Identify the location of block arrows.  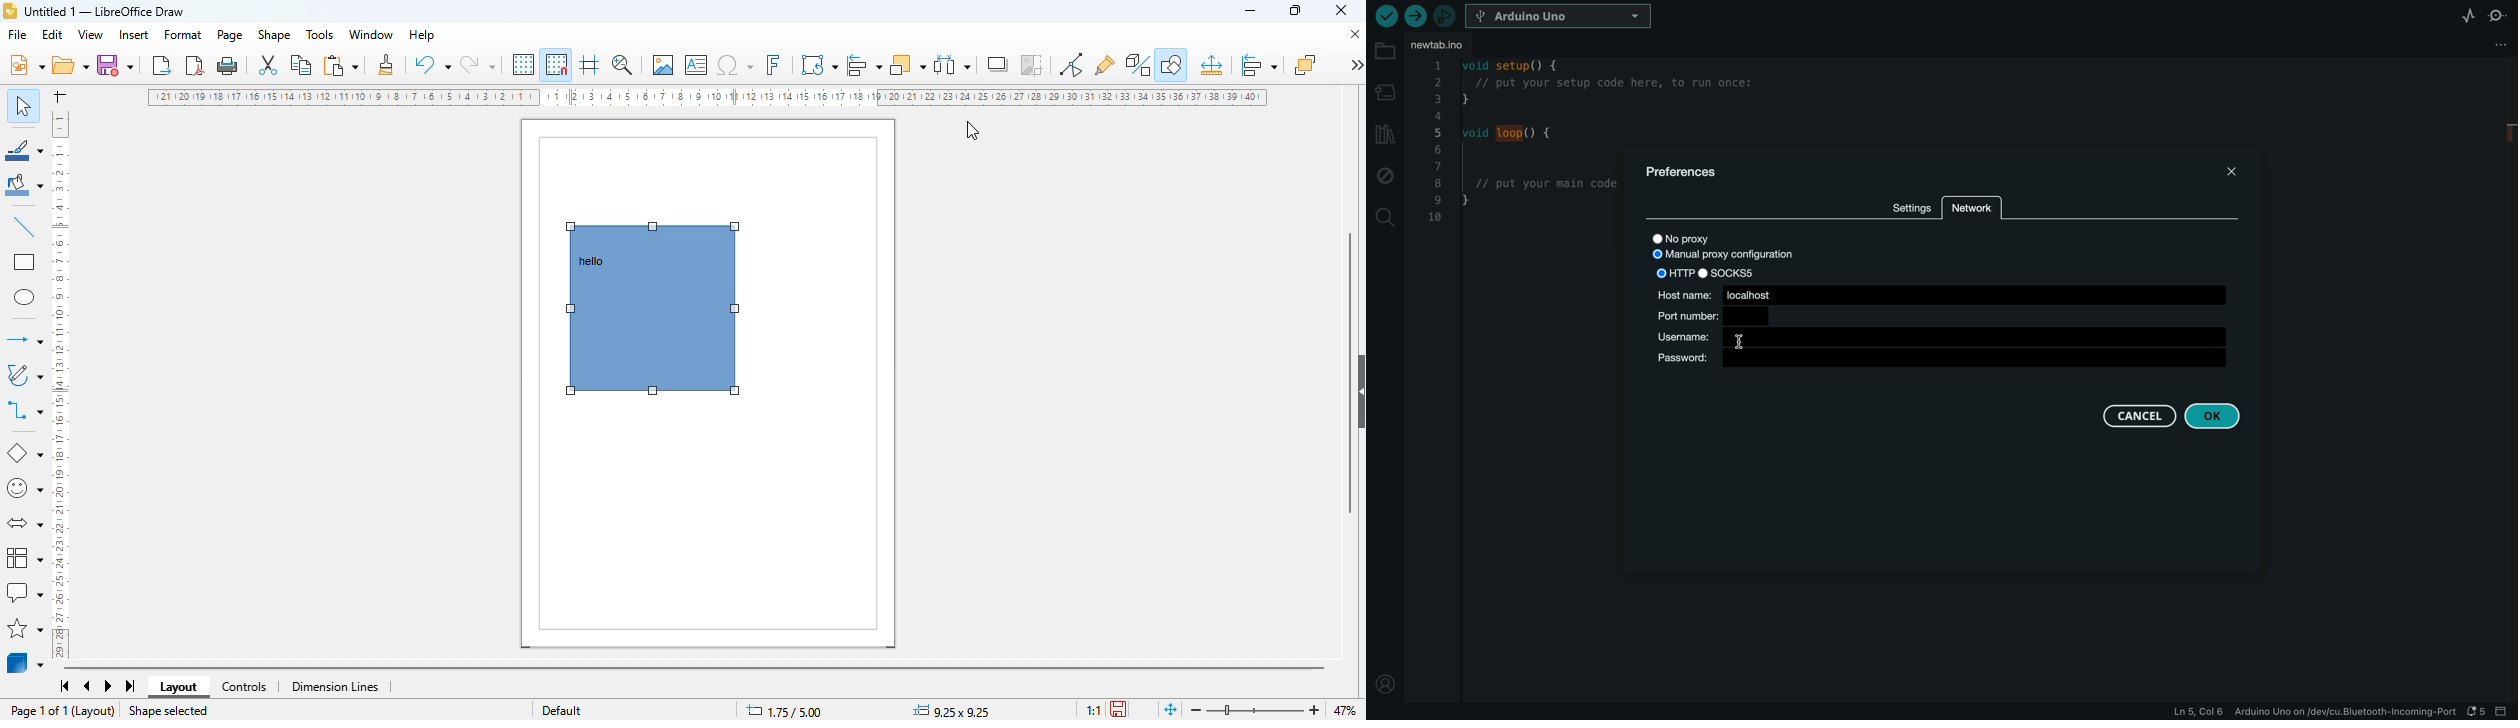
(24, 524).